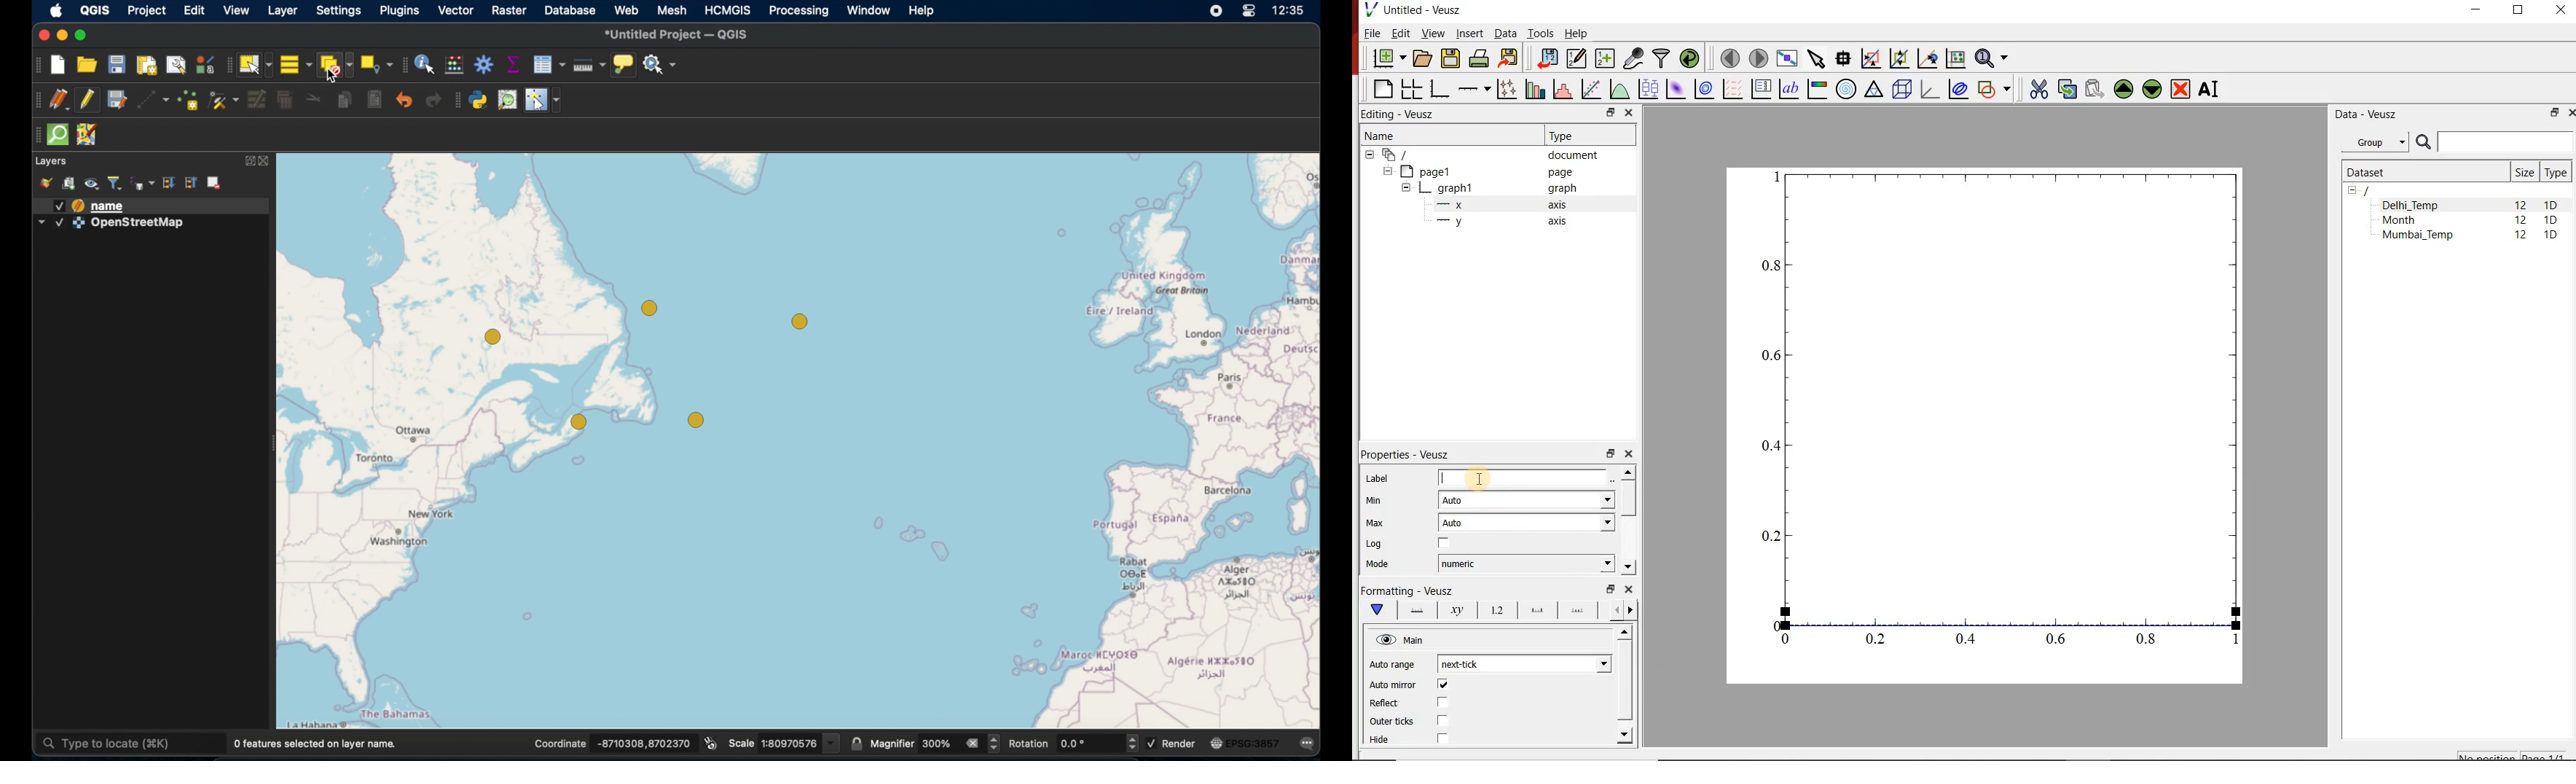 This screenshot has width=2576, height=784. Describe the element at coordinates (344, 101) in the screenshot. I see `copy features` at that location.